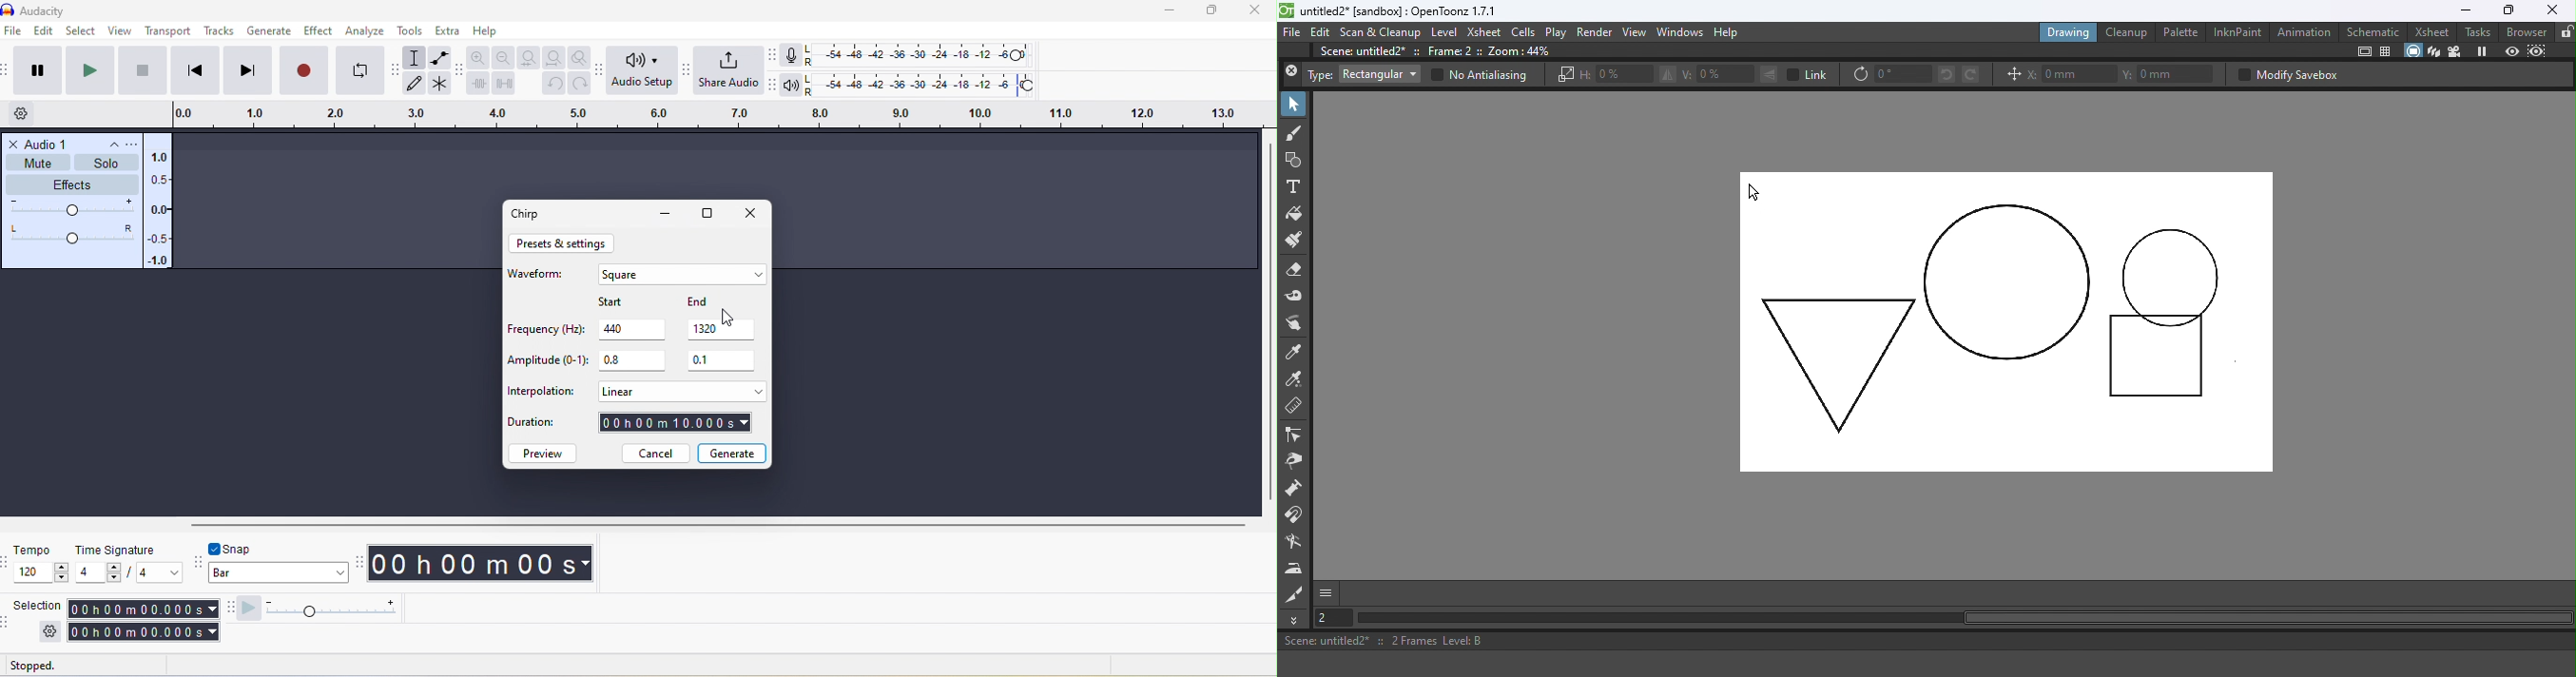 The image size is (2576, 700). I want to click on envelope tool , so click(441, 56).